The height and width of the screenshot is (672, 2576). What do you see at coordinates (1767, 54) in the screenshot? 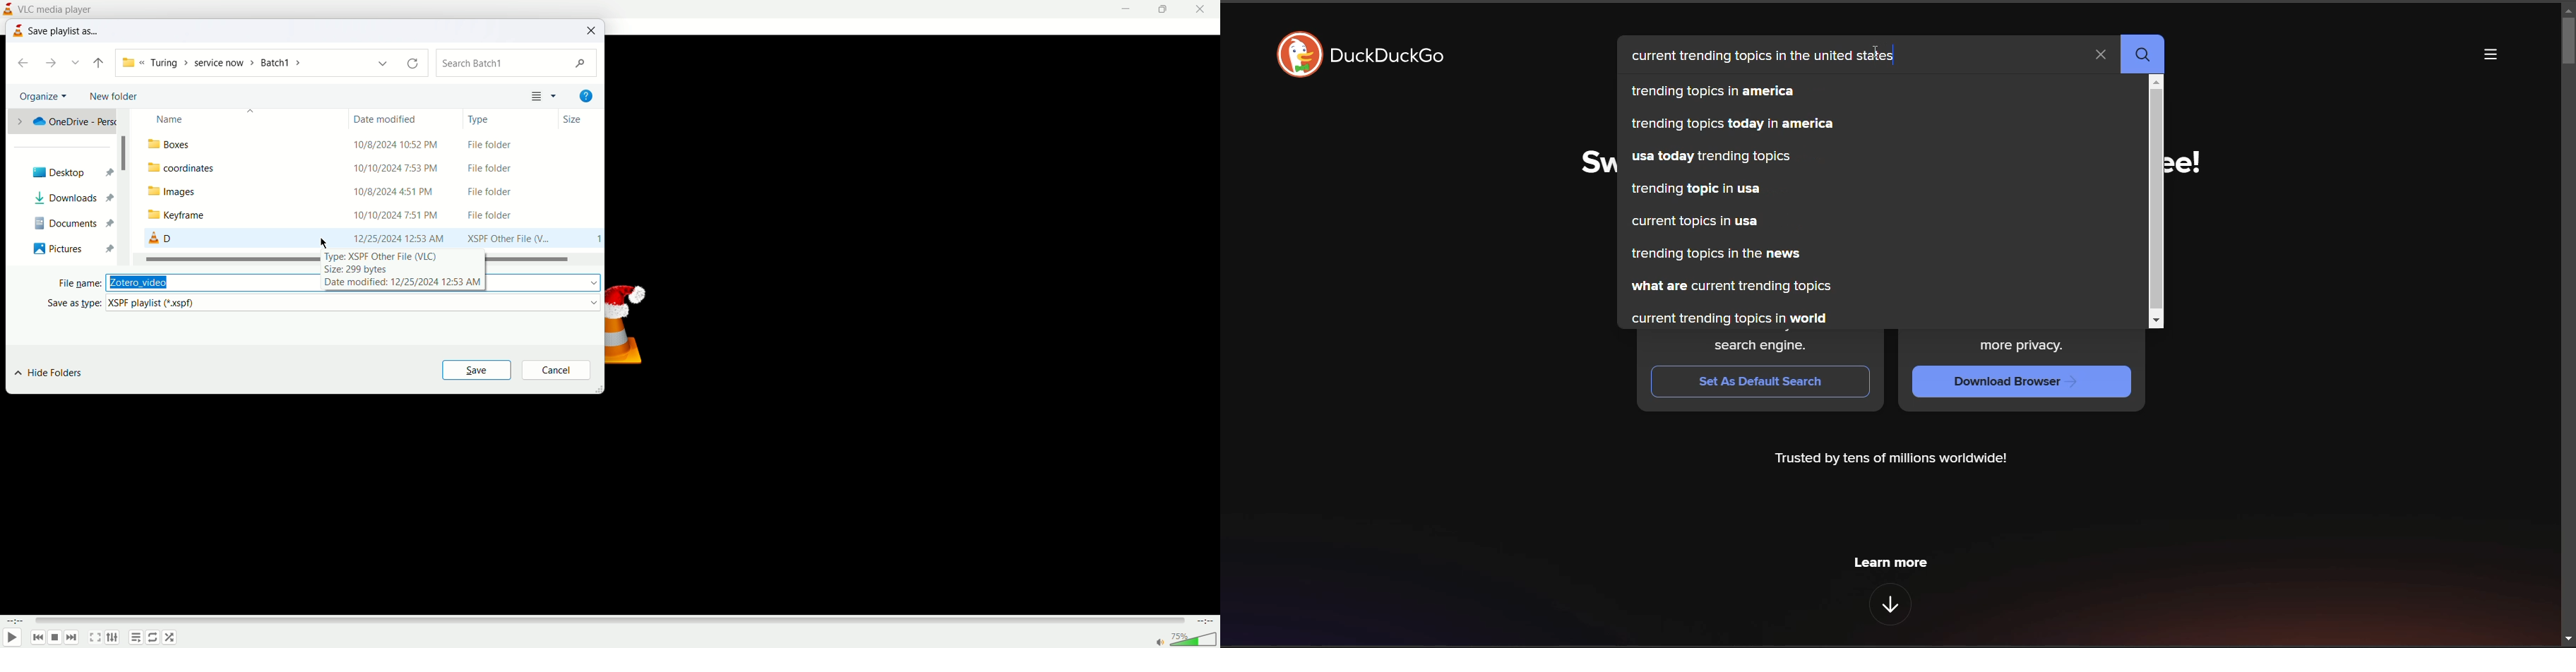
I see `current trending topics in the united states` at bounding box center [1767, 54].